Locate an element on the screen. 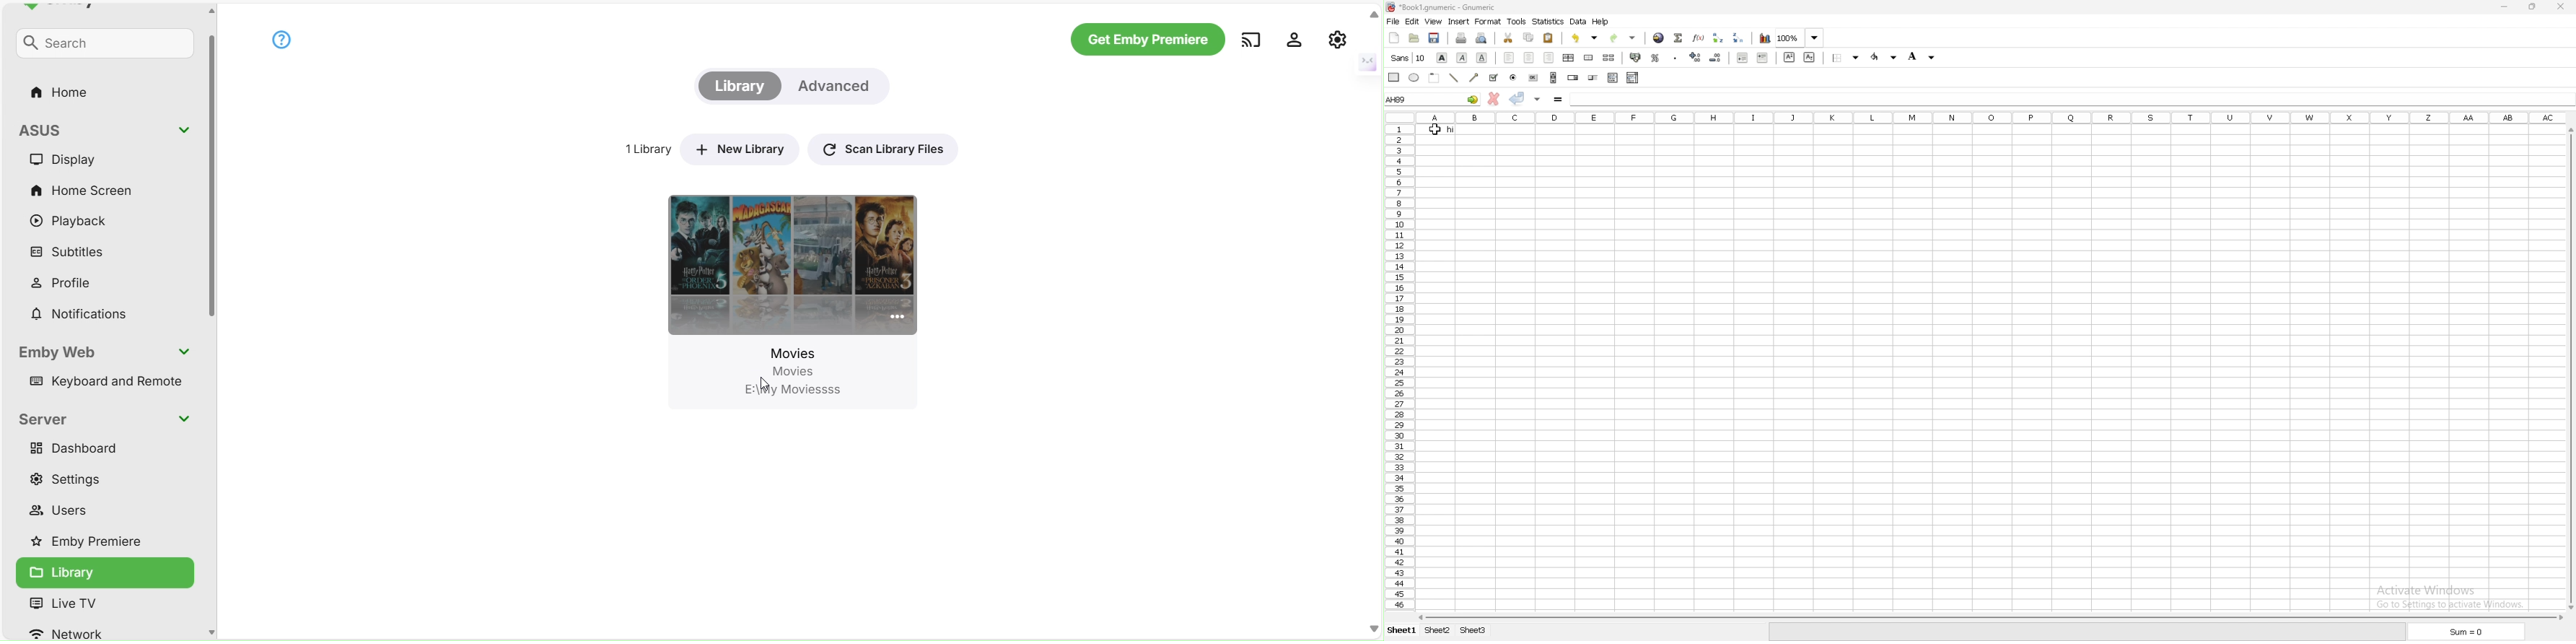 The height and width of the screenshot is (644, 2576). thousands separator is located at coordinates (1677, 57).